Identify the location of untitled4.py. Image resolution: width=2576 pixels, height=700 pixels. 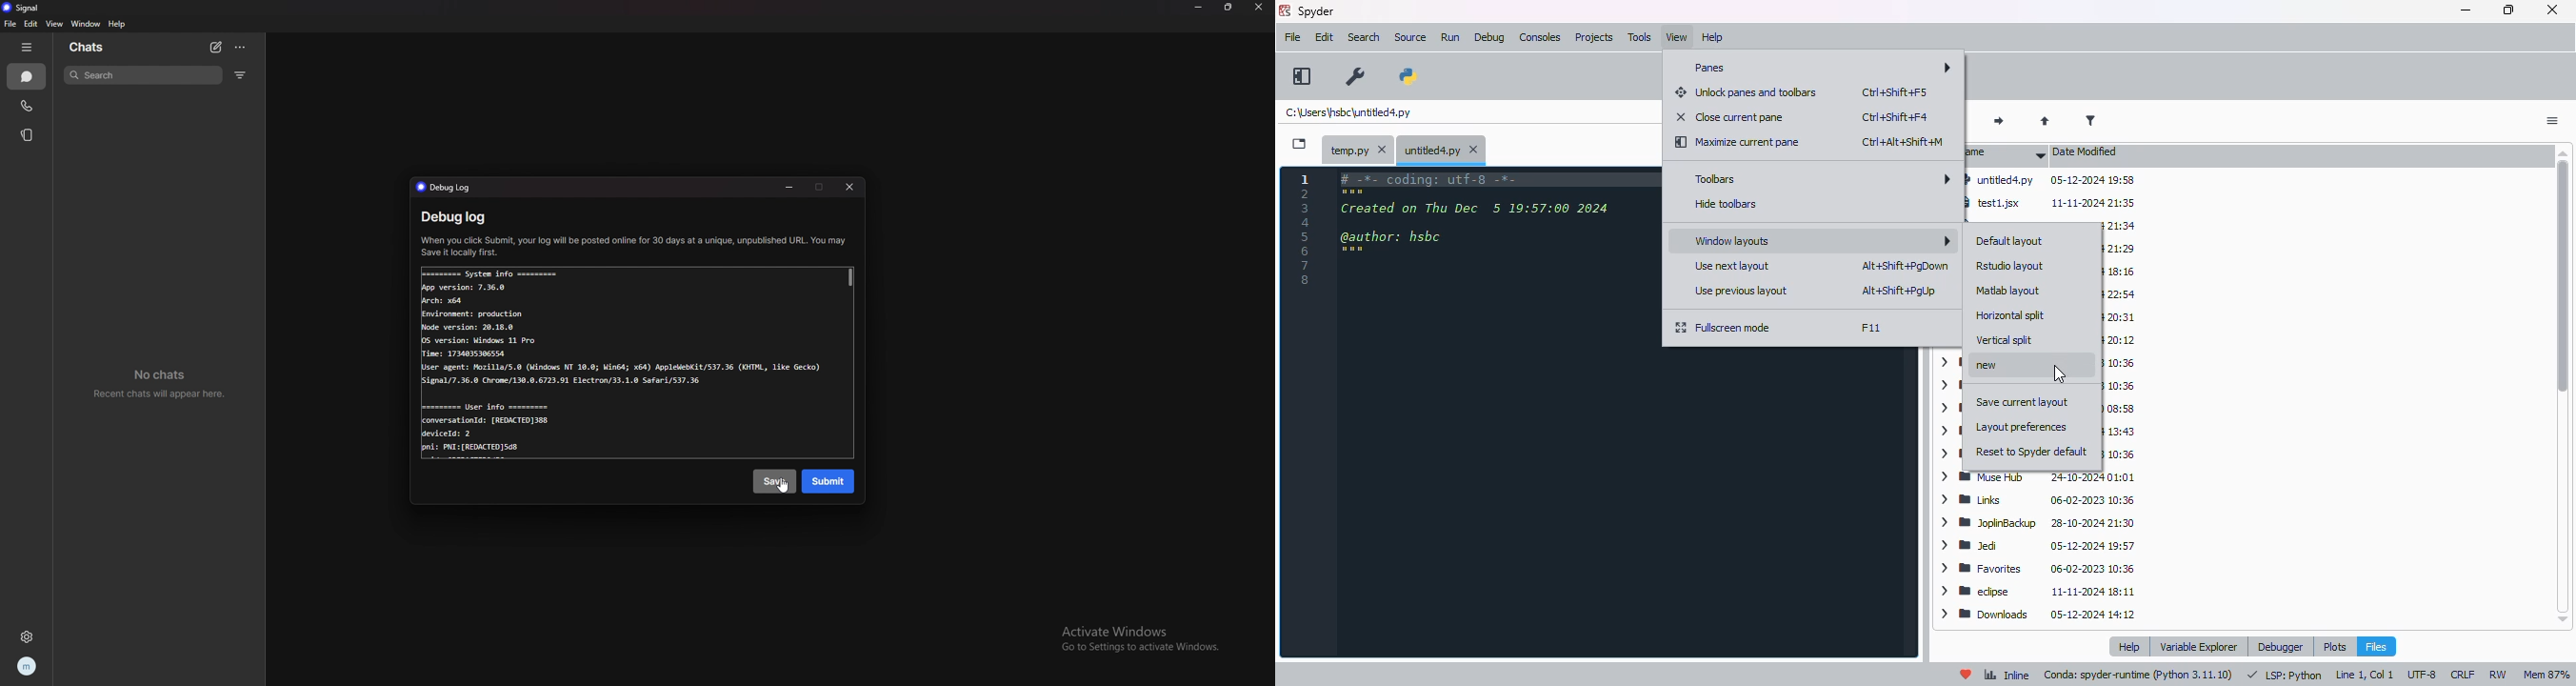
(1348, 111).